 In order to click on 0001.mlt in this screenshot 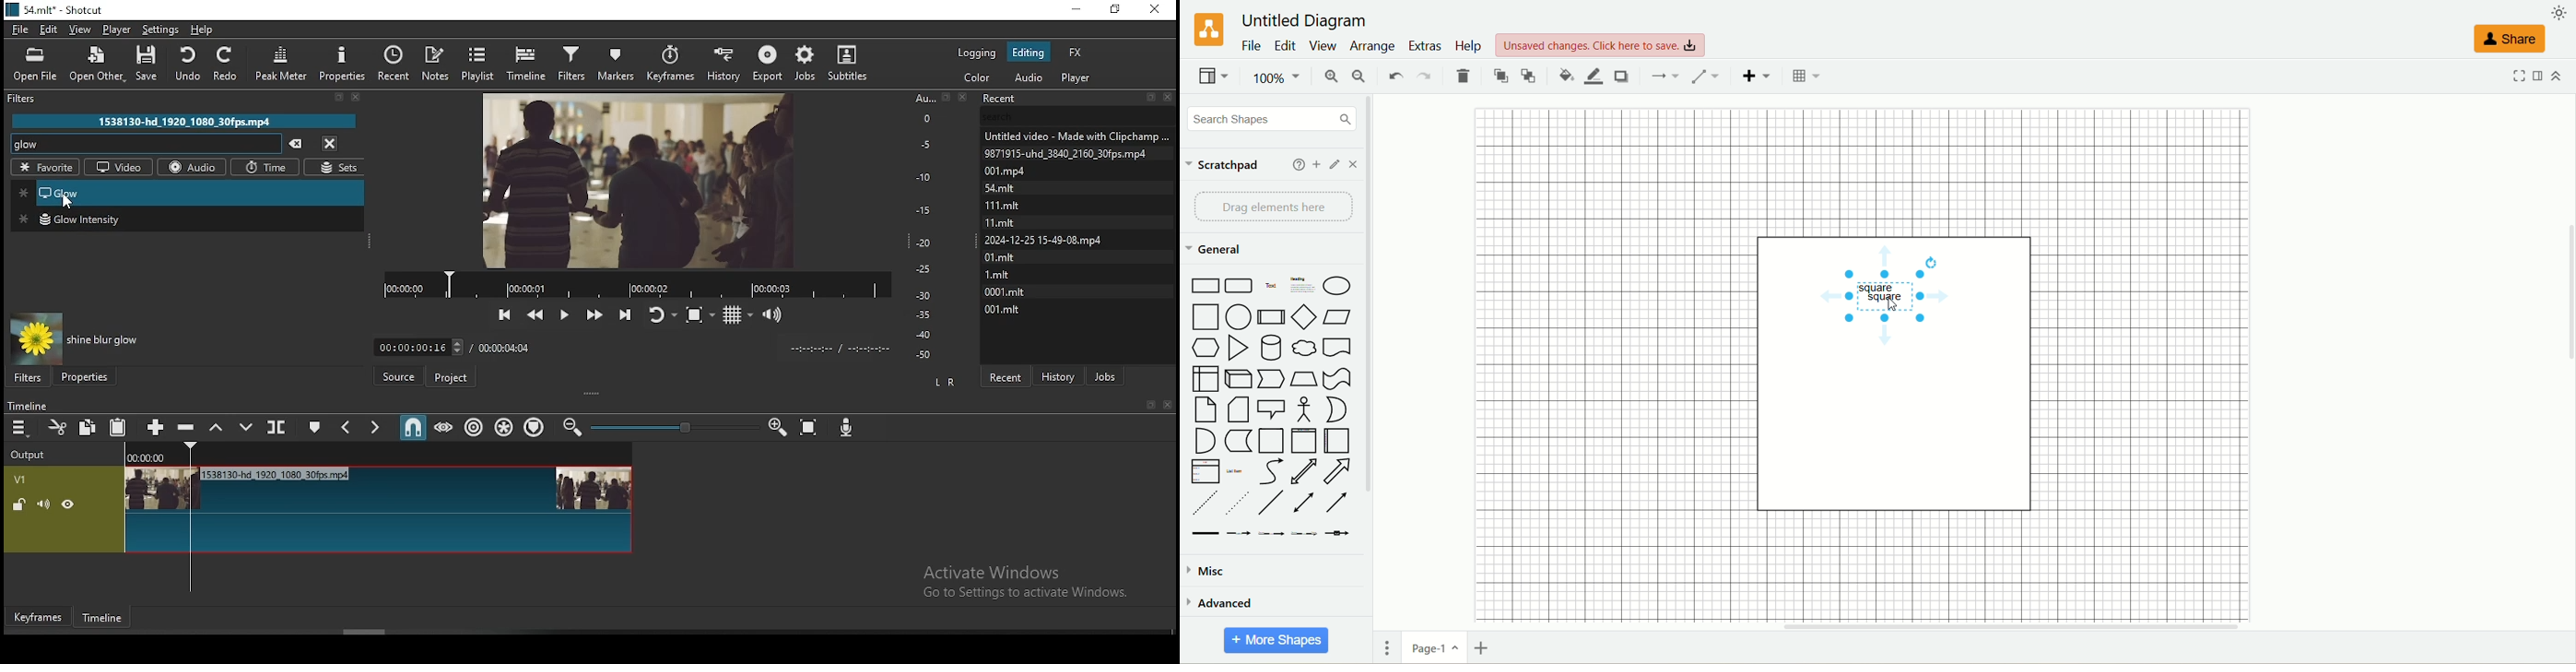, I will do `click(1006, 290)`.